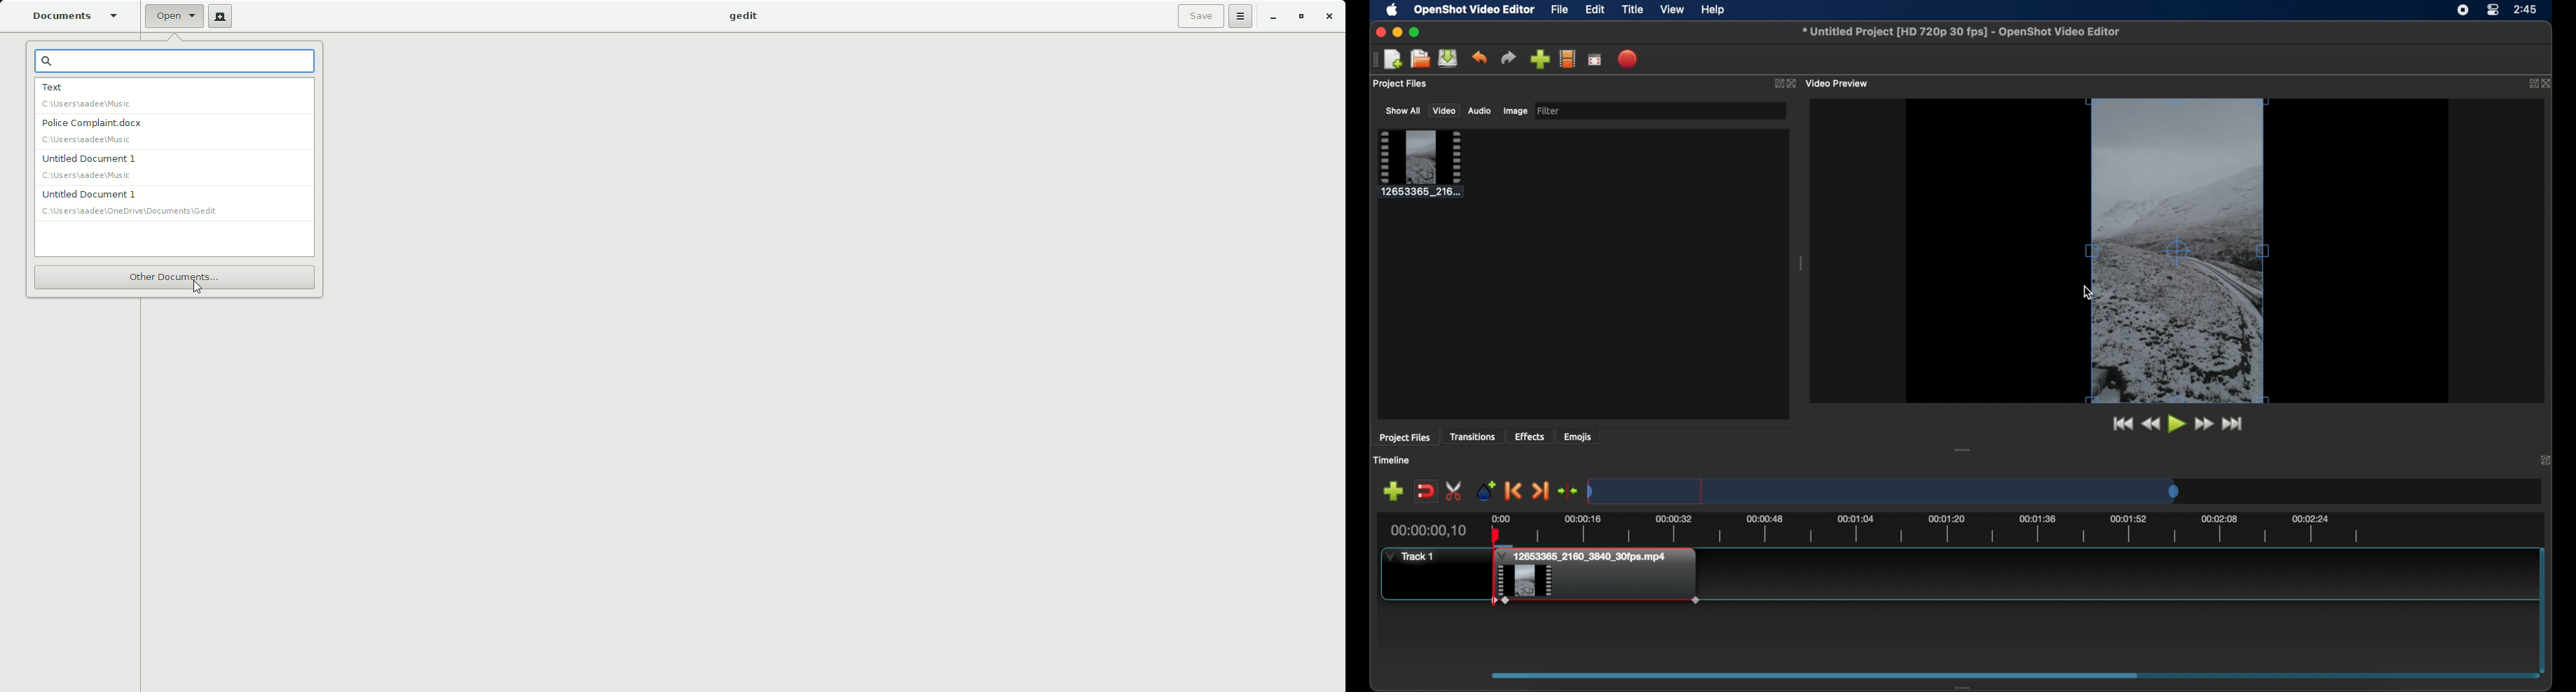  Describe the element at coordinates (1410, 556) in the screenshot. I see `track` at that location.